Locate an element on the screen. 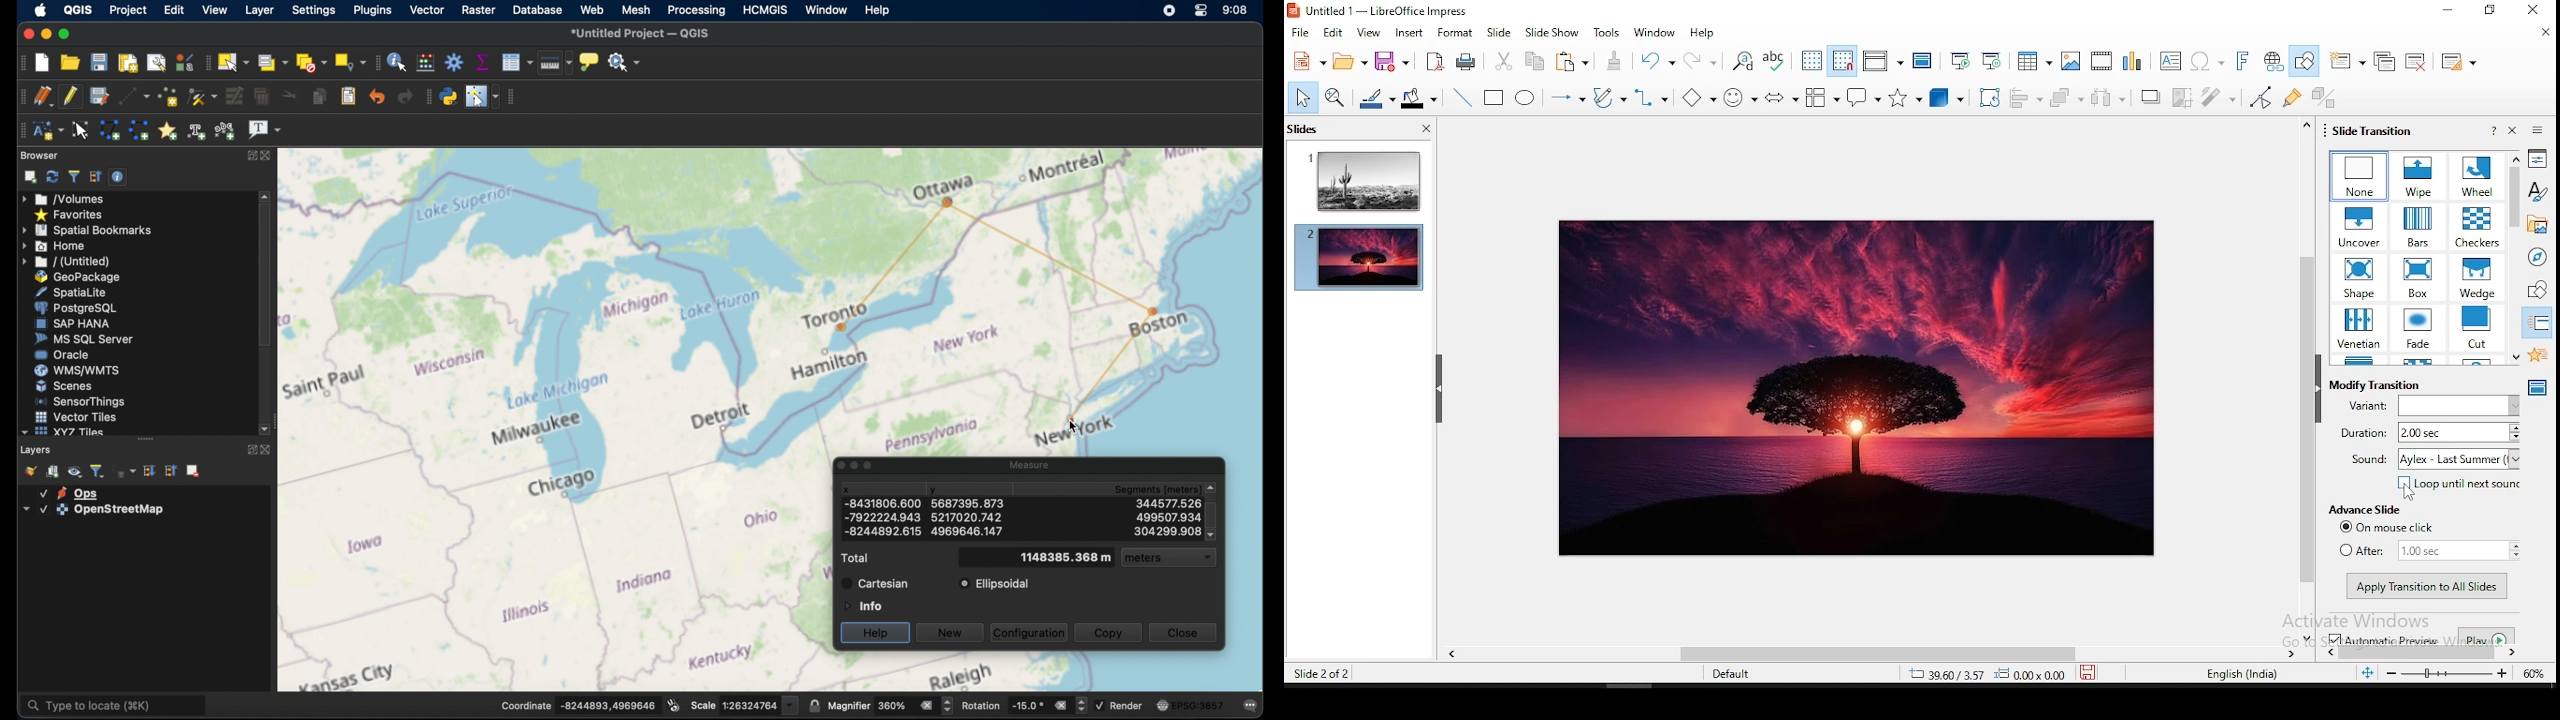  delete slide is located at coordinates (2420, 58).